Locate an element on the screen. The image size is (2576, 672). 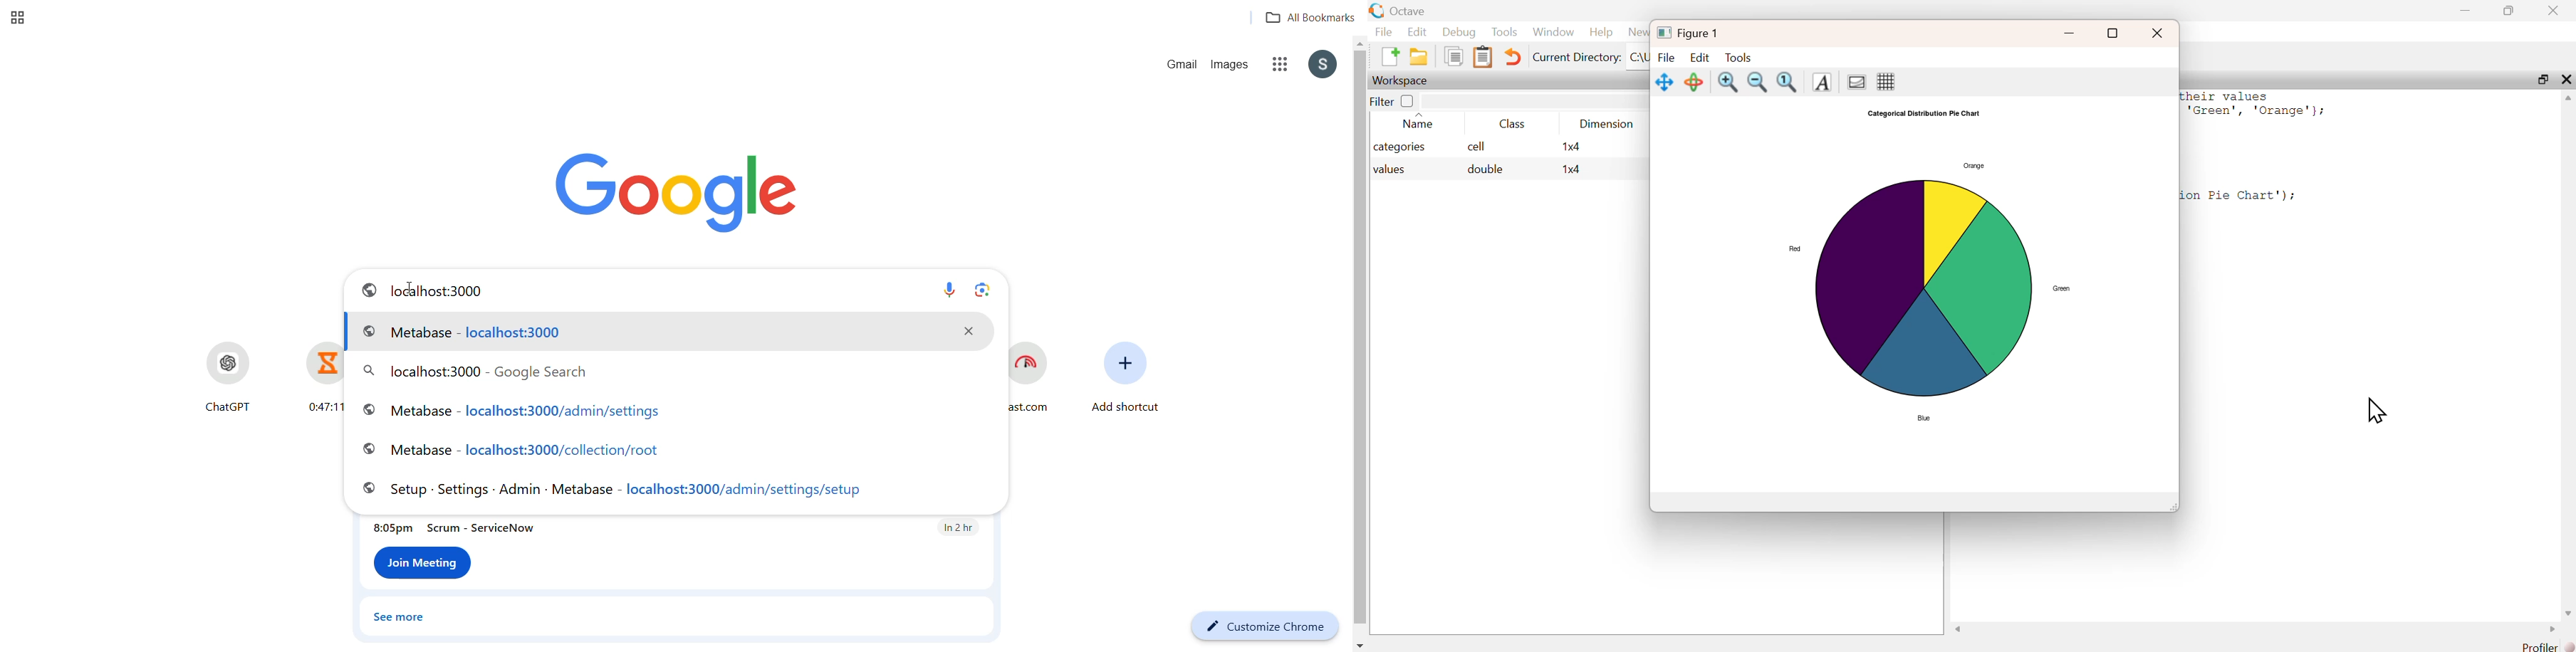
maximize is located at coordinates (2542, 78).